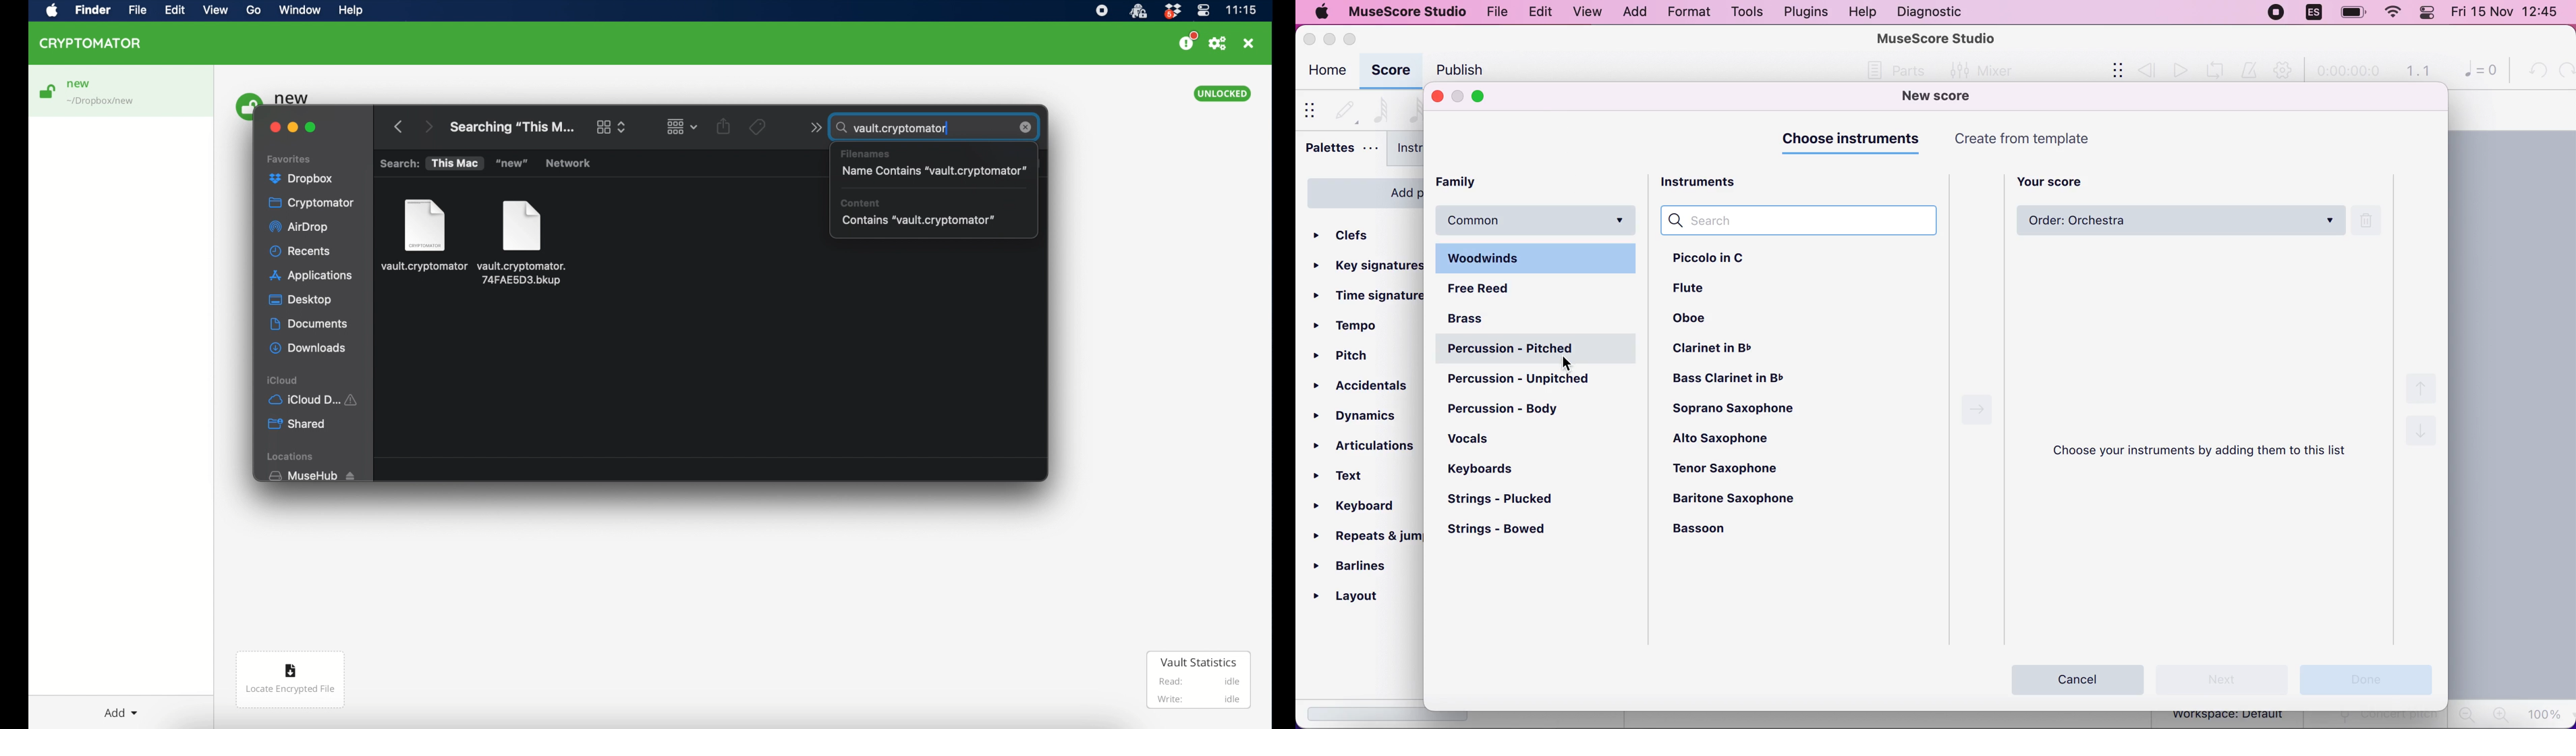 This screenshot has width=2576, height=756. Describe the element at coordinates (1937, 38) in the screenshot. I see `MuseScore Studio` at that location.